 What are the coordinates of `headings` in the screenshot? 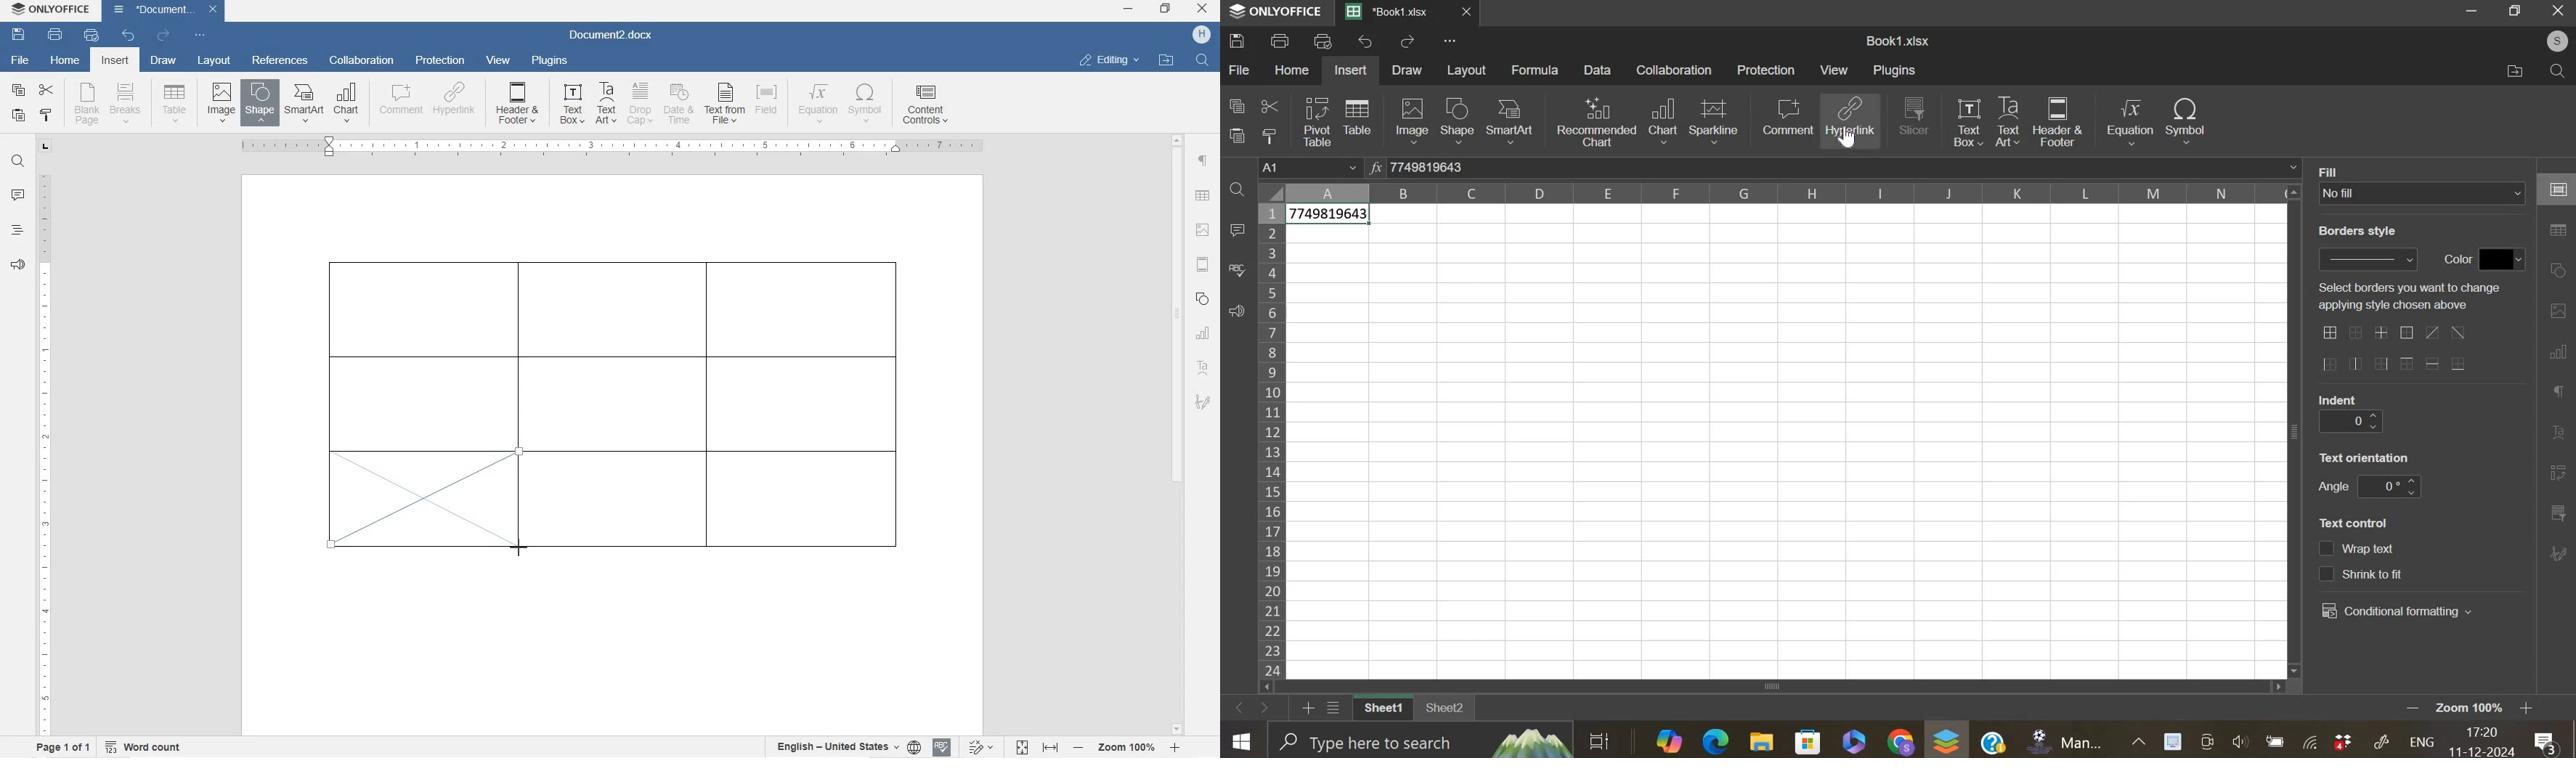 It's located at (17, 230).